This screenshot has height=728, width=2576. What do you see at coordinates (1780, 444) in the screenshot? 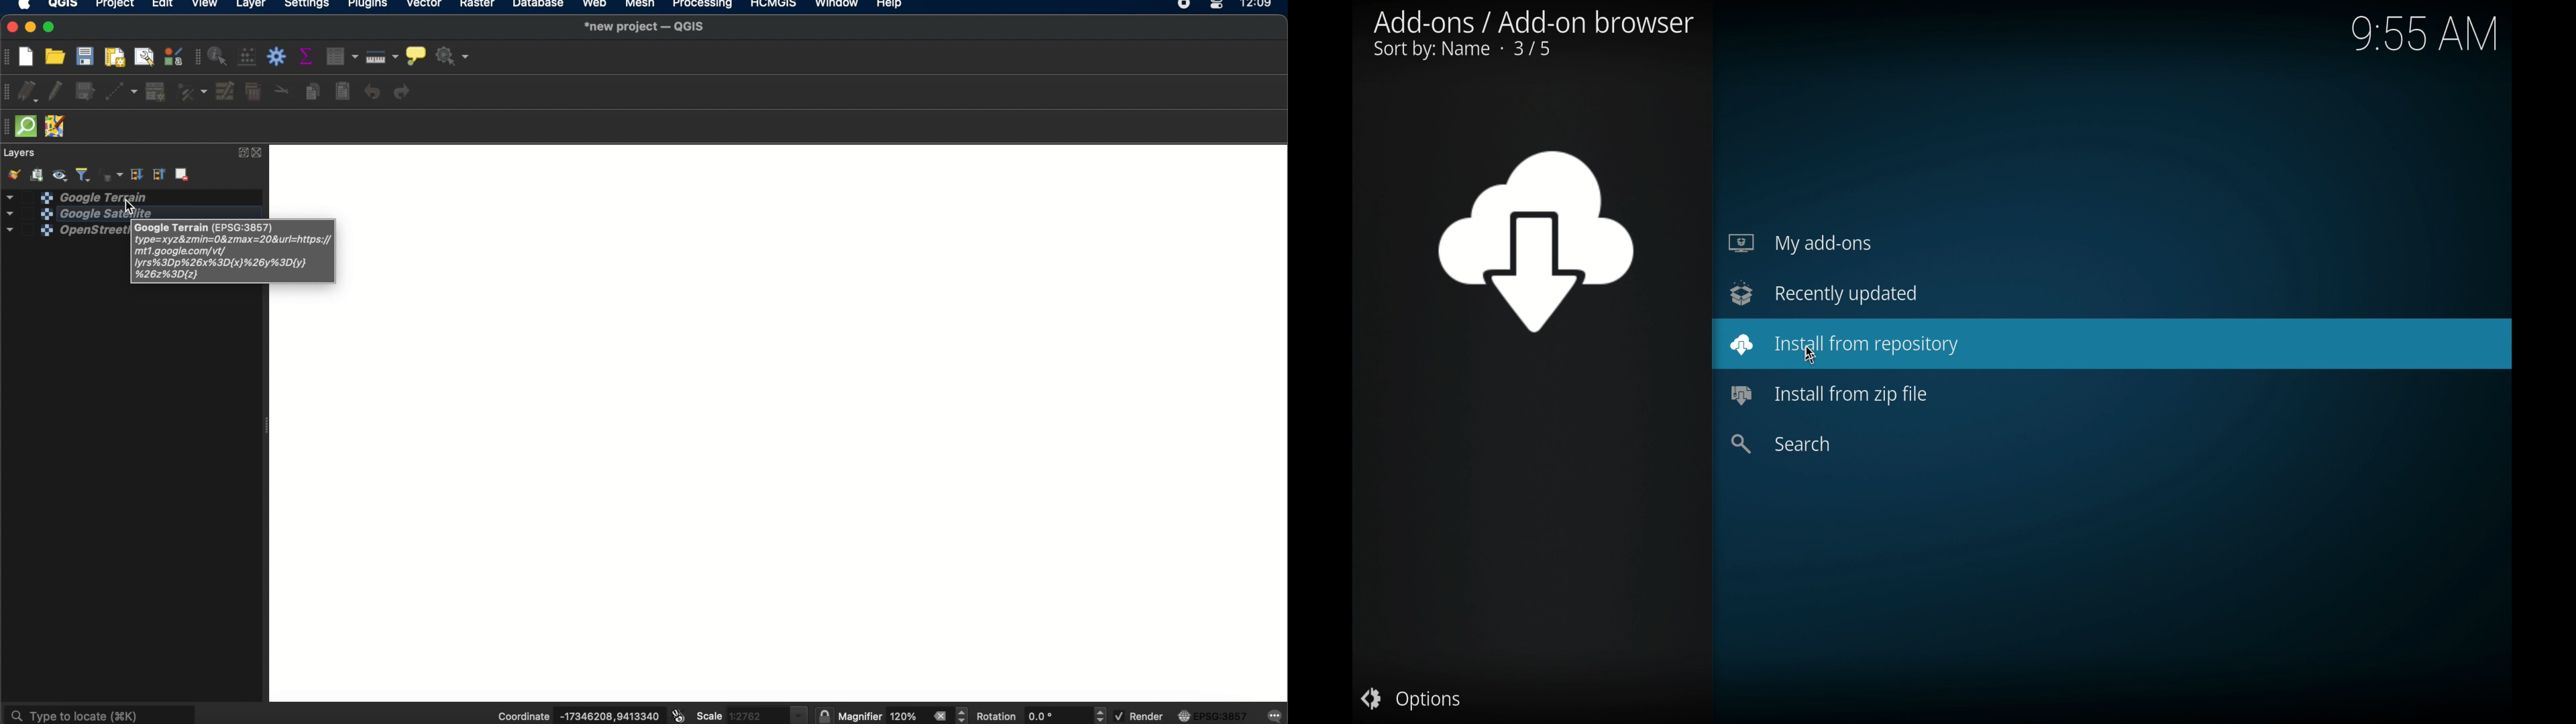
I see `search` at bounding box center [1780, 444].